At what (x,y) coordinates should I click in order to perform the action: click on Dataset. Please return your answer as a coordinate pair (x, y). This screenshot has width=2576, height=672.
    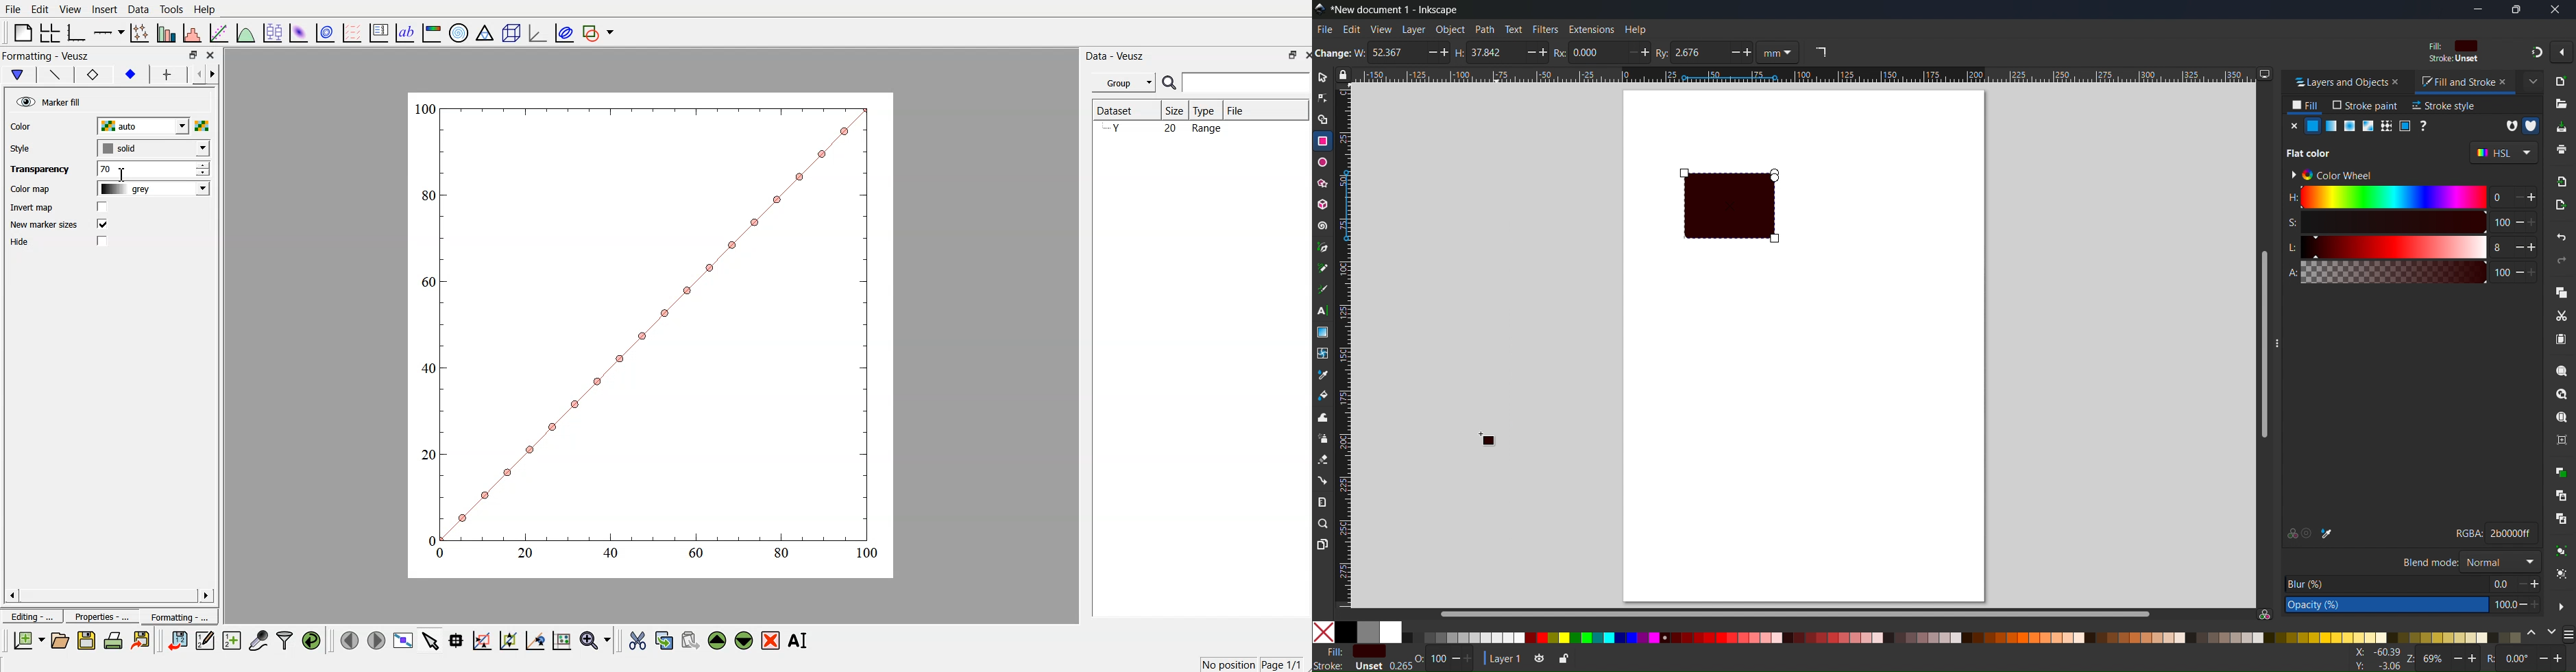
    Looking at the image, I should click on (1123, 110).